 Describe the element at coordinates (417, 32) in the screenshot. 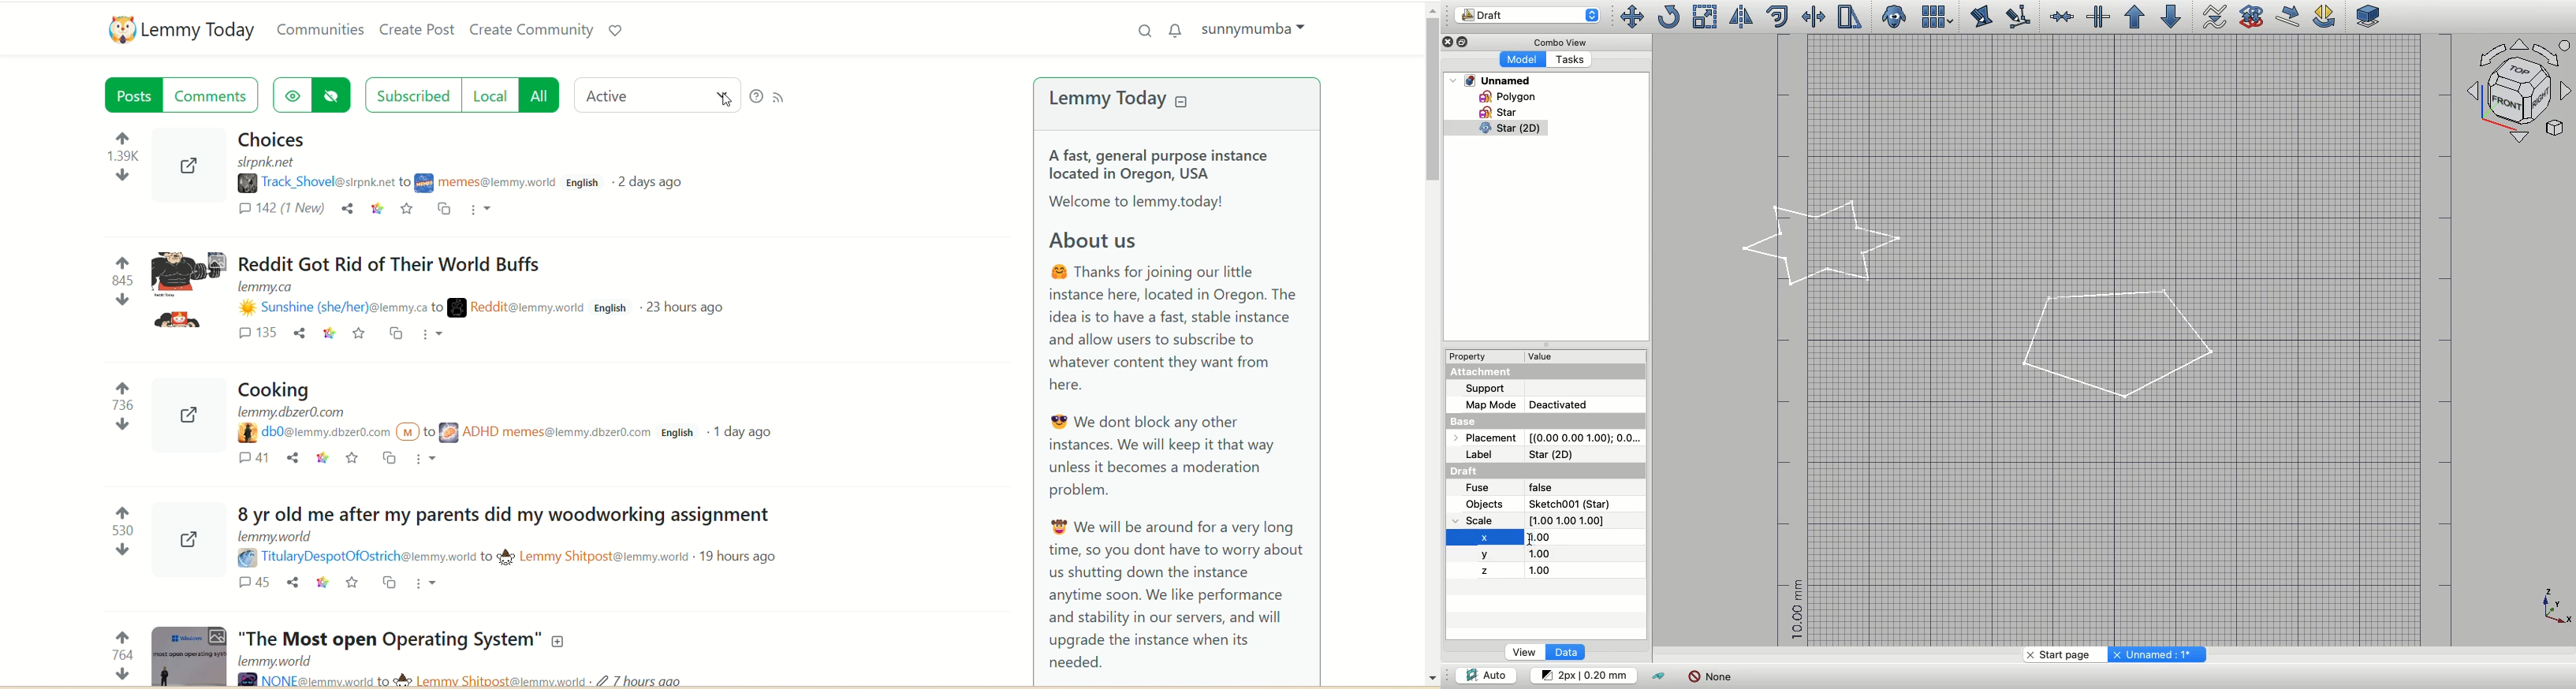

I see `create post` at that location.